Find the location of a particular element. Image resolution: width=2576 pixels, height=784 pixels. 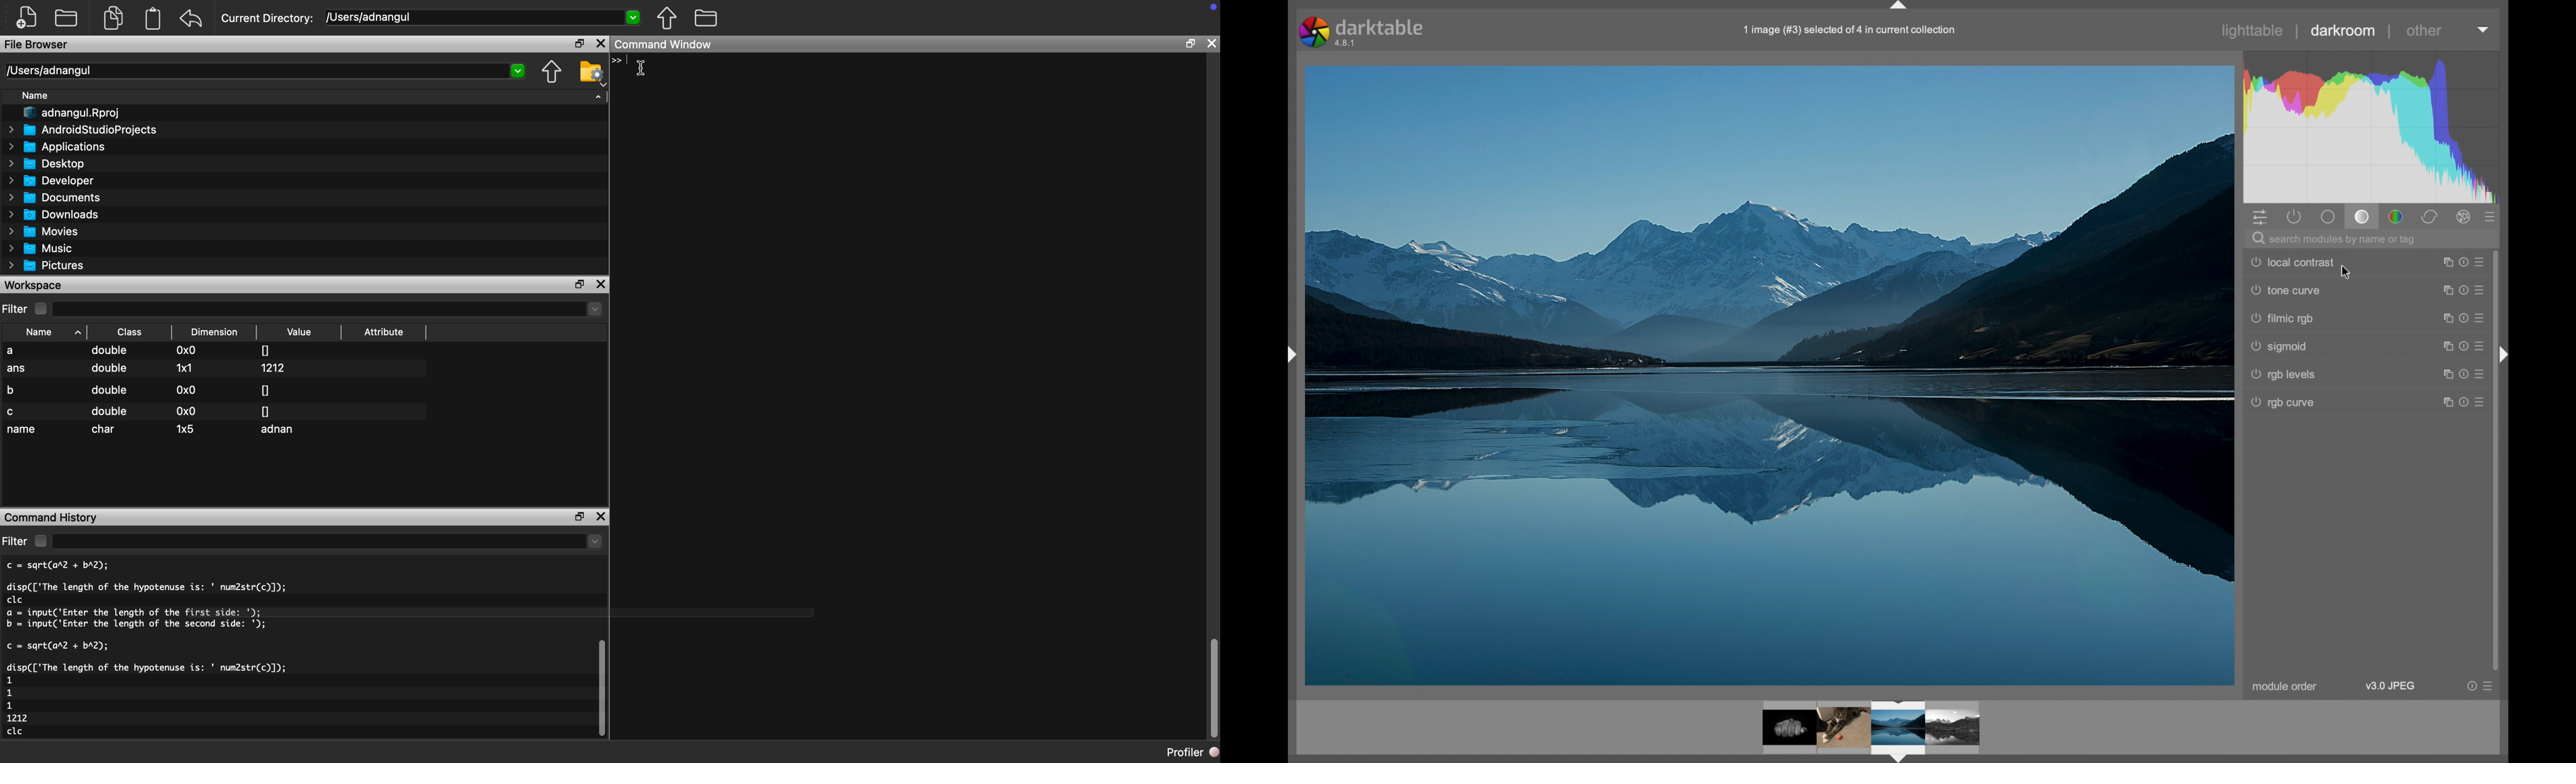

move up is located at coordinates (551, 72).